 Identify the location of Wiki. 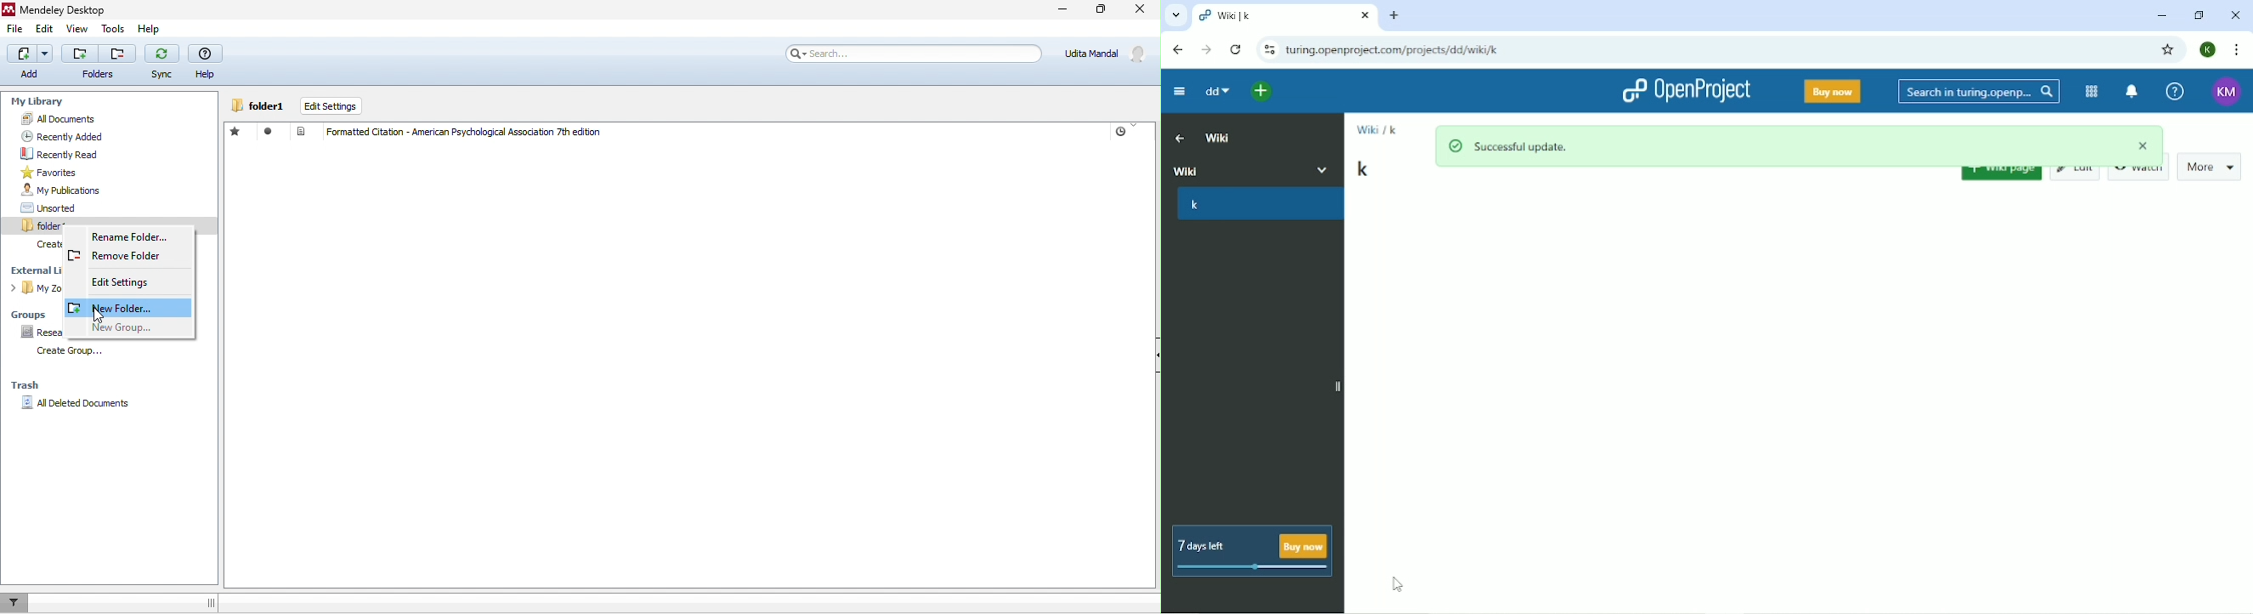
(1253, 168).